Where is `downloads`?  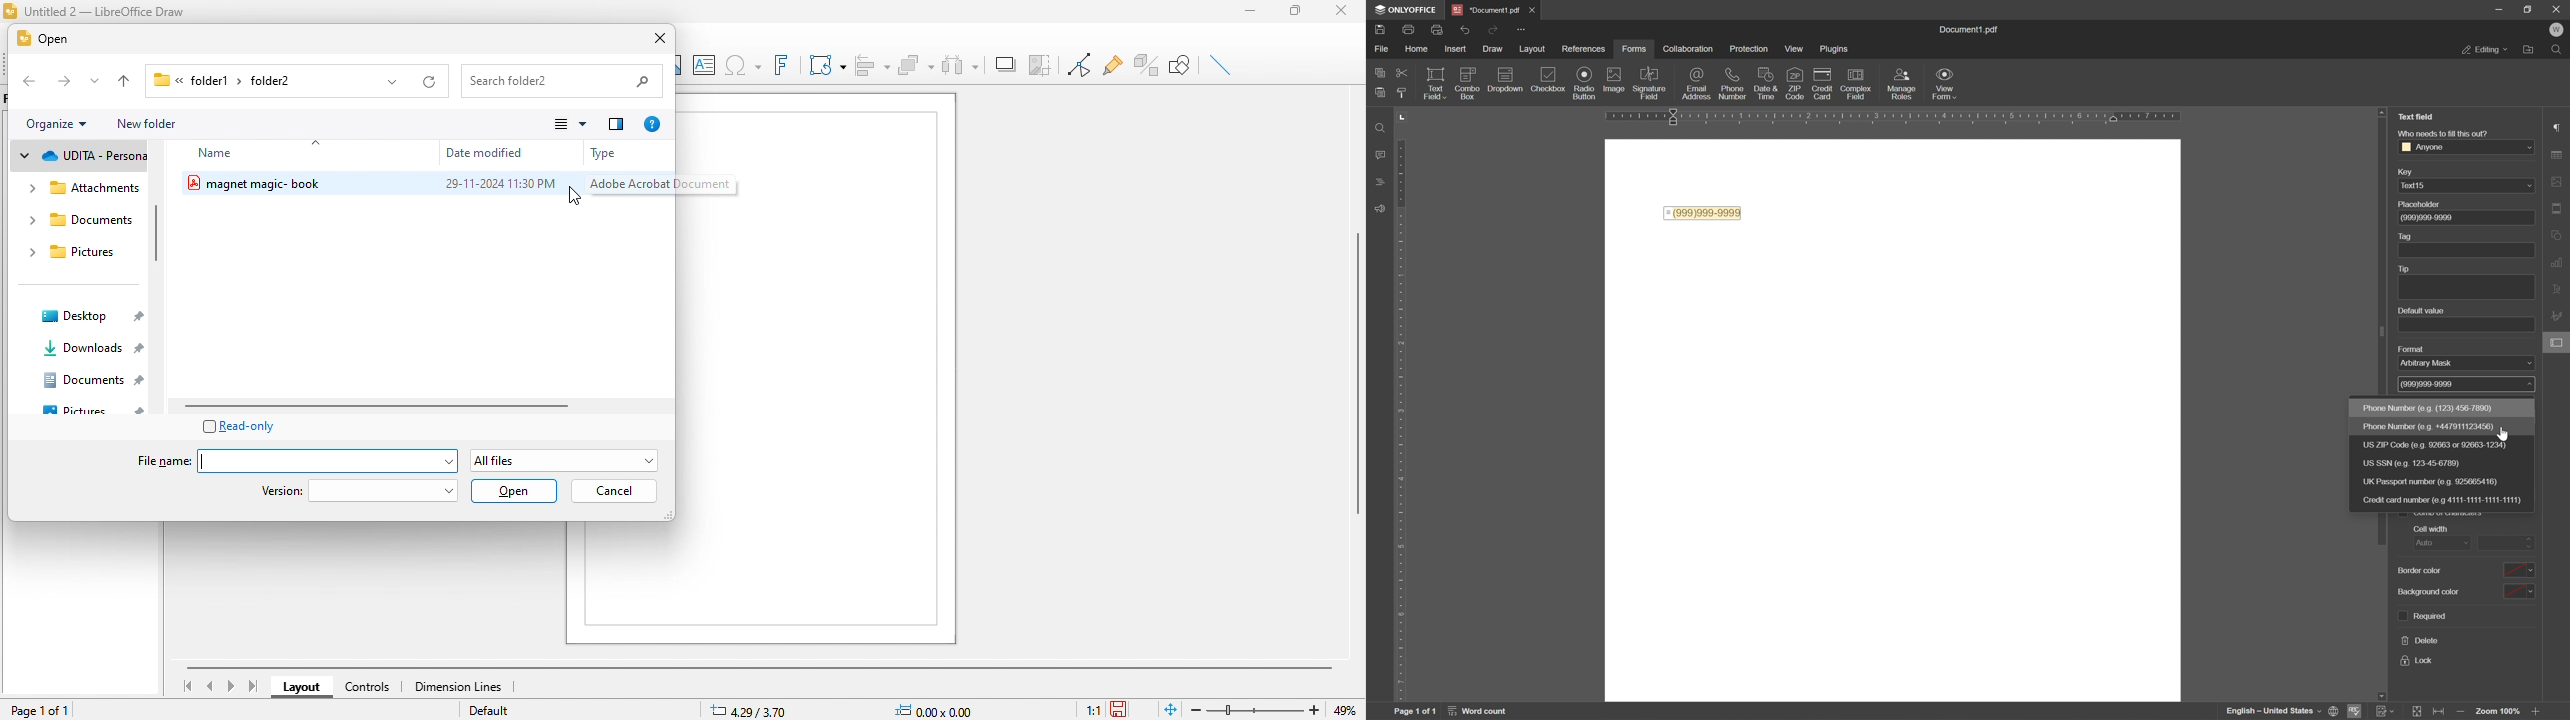 downloads is located at coordinates (90, 347).